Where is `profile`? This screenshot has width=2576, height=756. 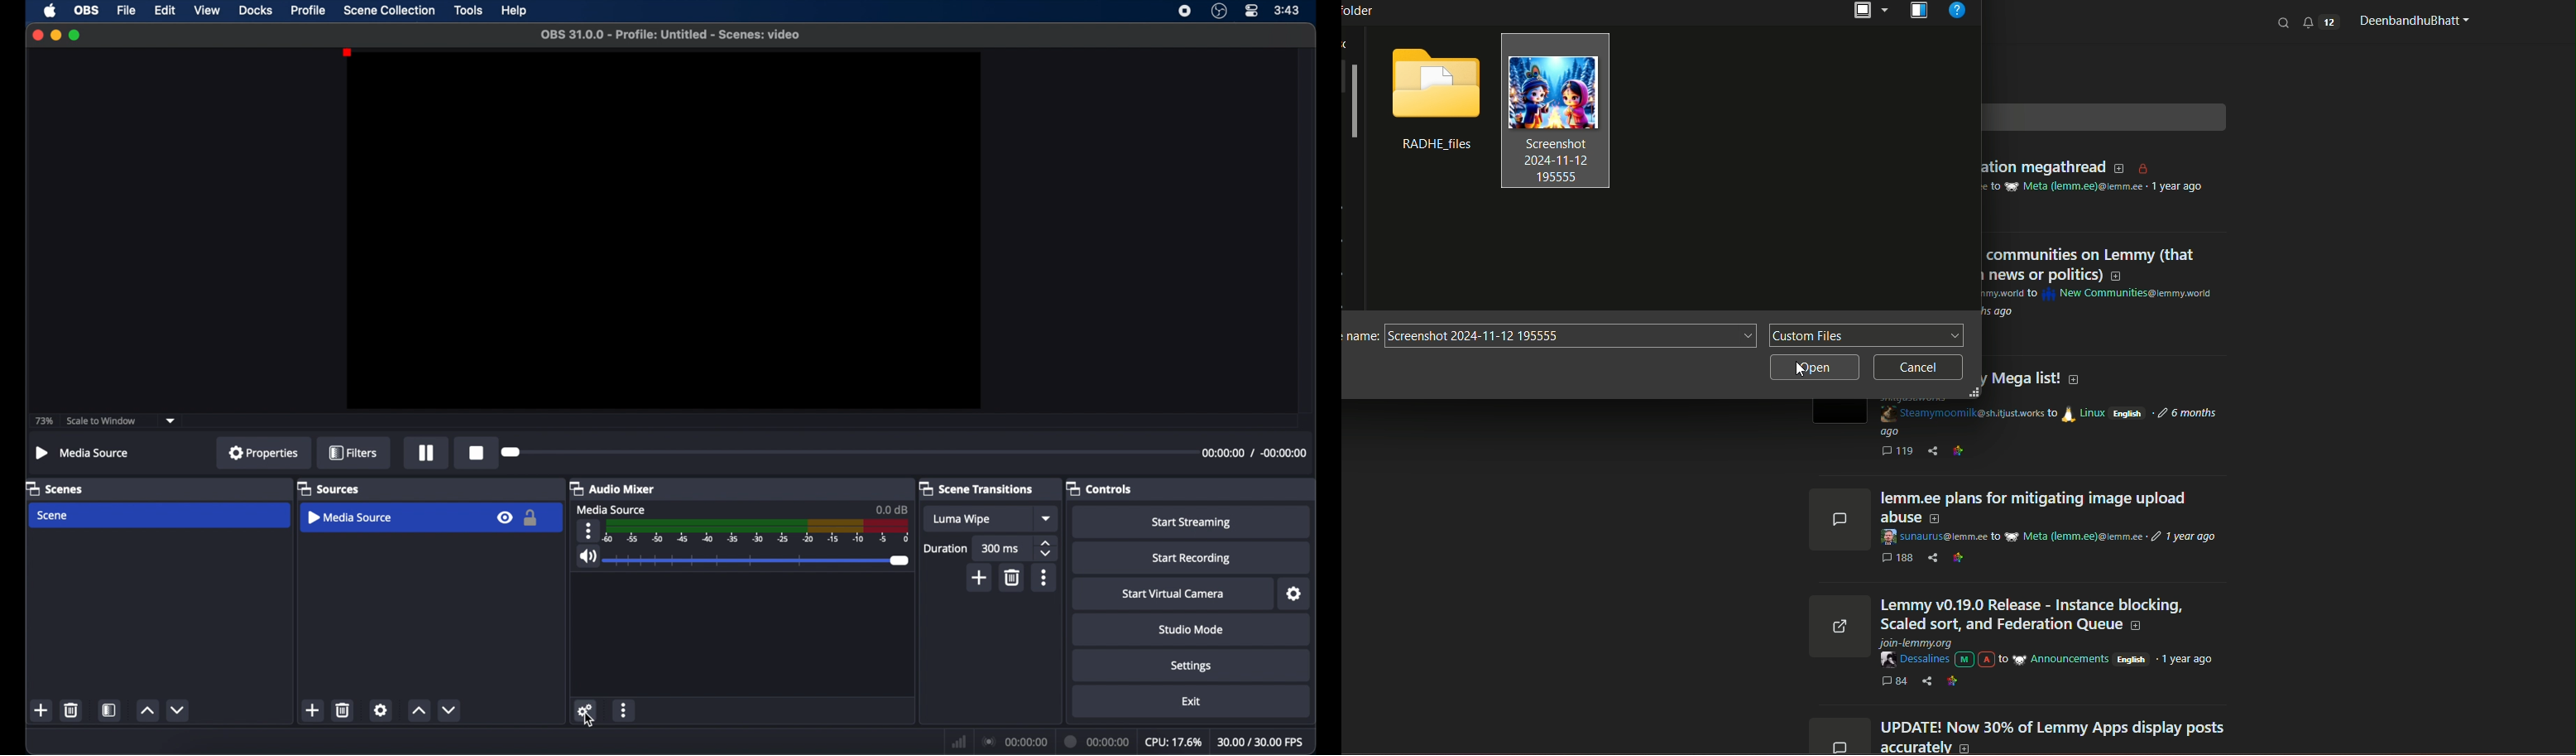
profile is located at coordinates (309, 11).